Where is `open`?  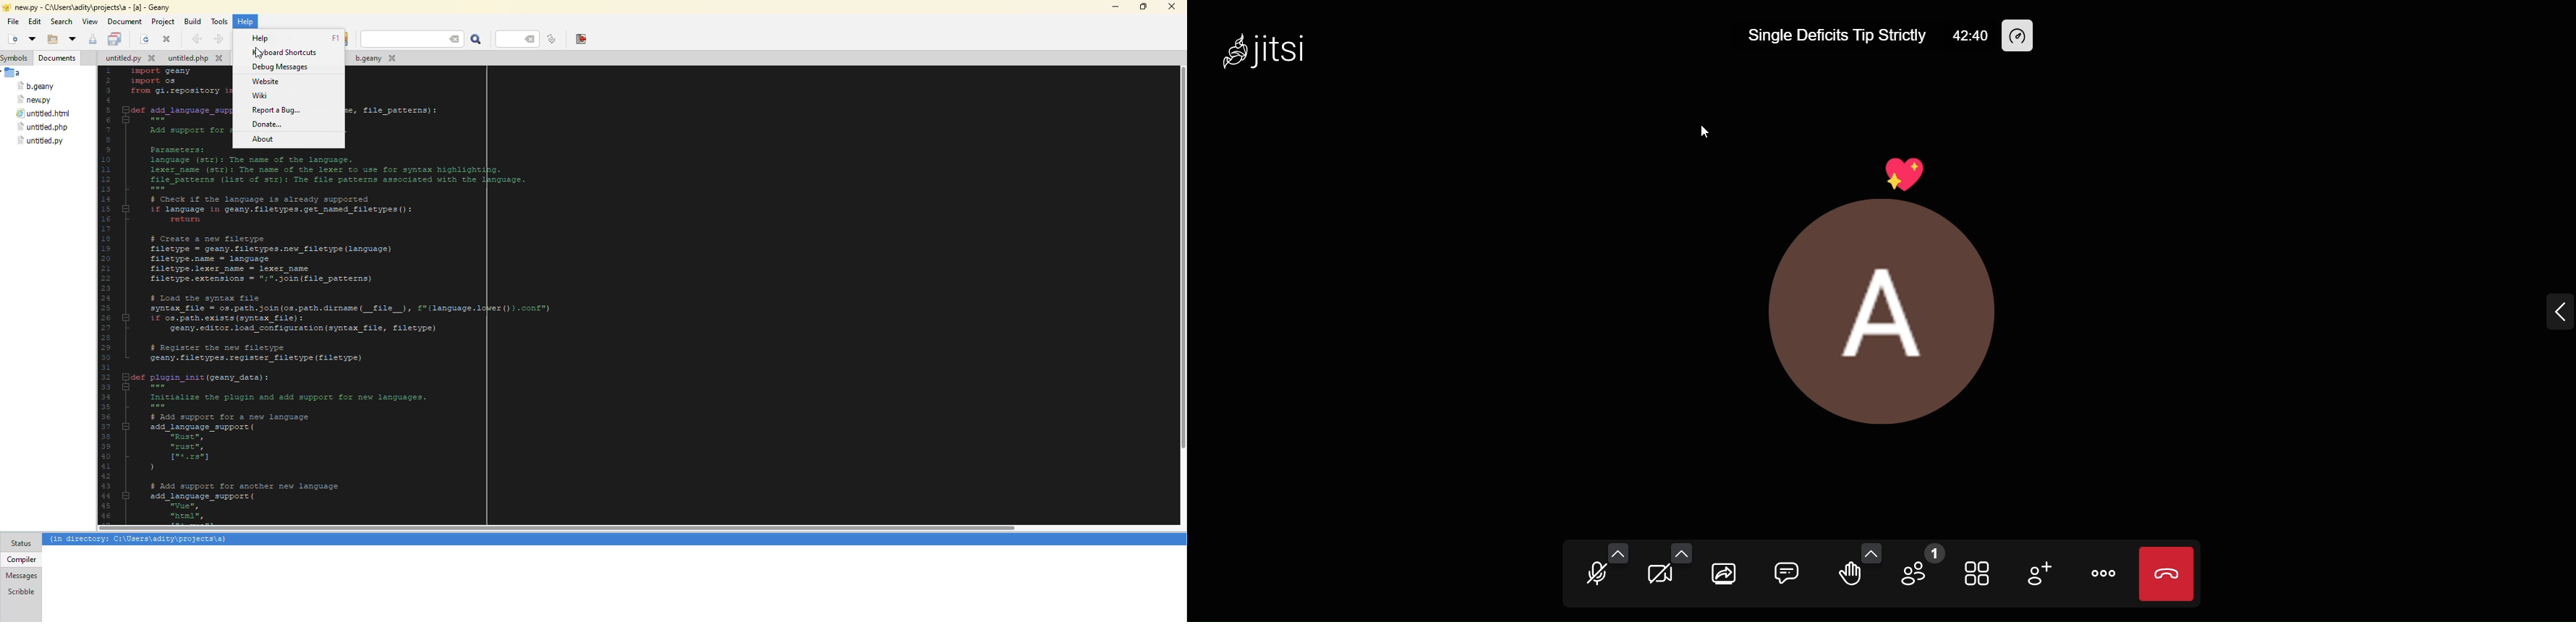 open is located at coordinates (49, 40).